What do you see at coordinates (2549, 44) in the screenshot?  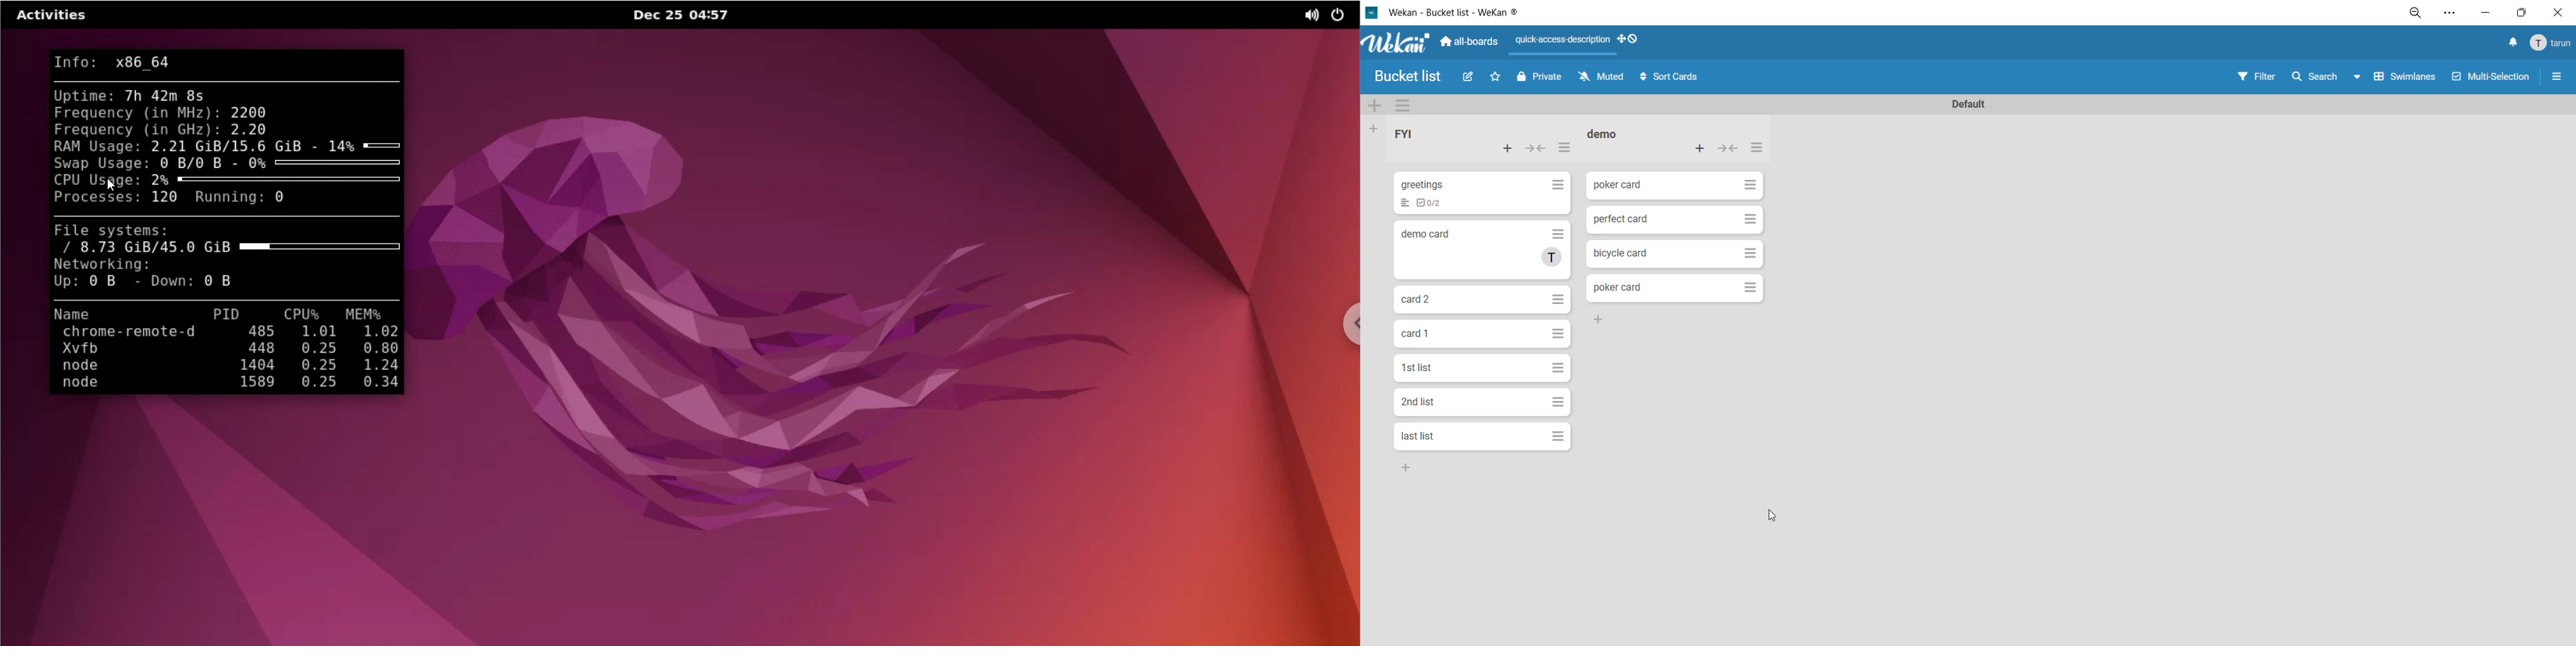 I see `menu` at bounding box center [2549, 44].